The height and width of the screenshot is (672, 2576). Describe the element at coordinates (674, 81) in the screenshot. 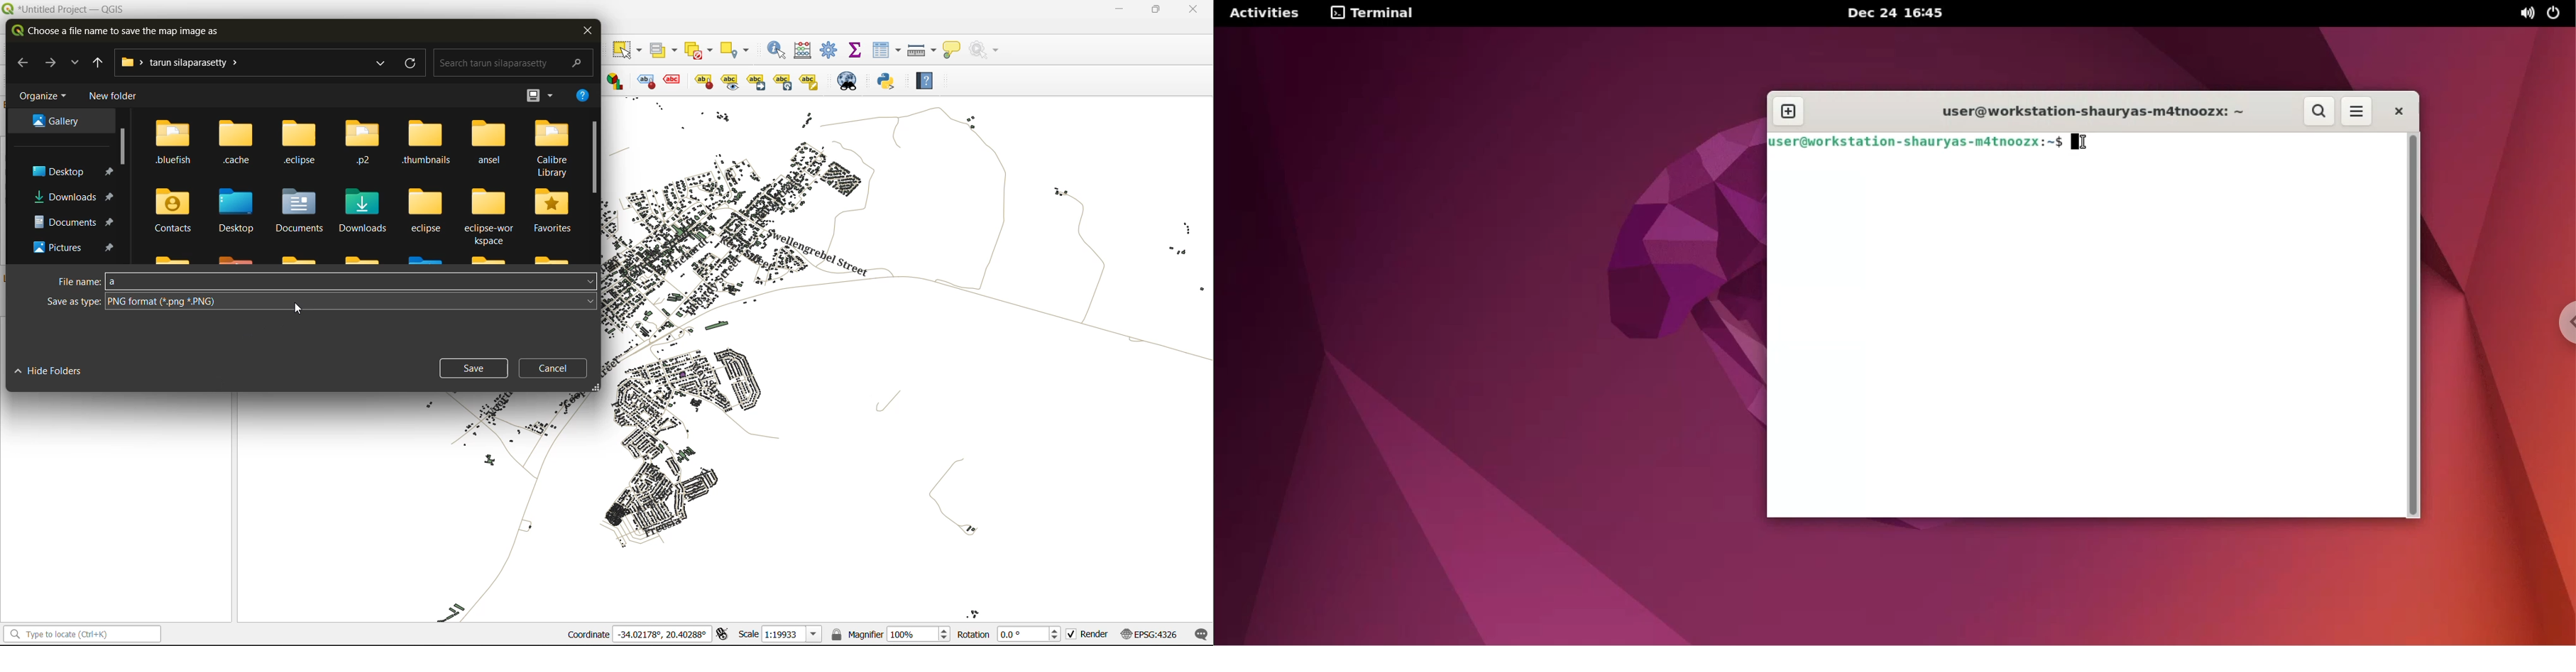

I see `pin/unpin lable and diagram` at that location.